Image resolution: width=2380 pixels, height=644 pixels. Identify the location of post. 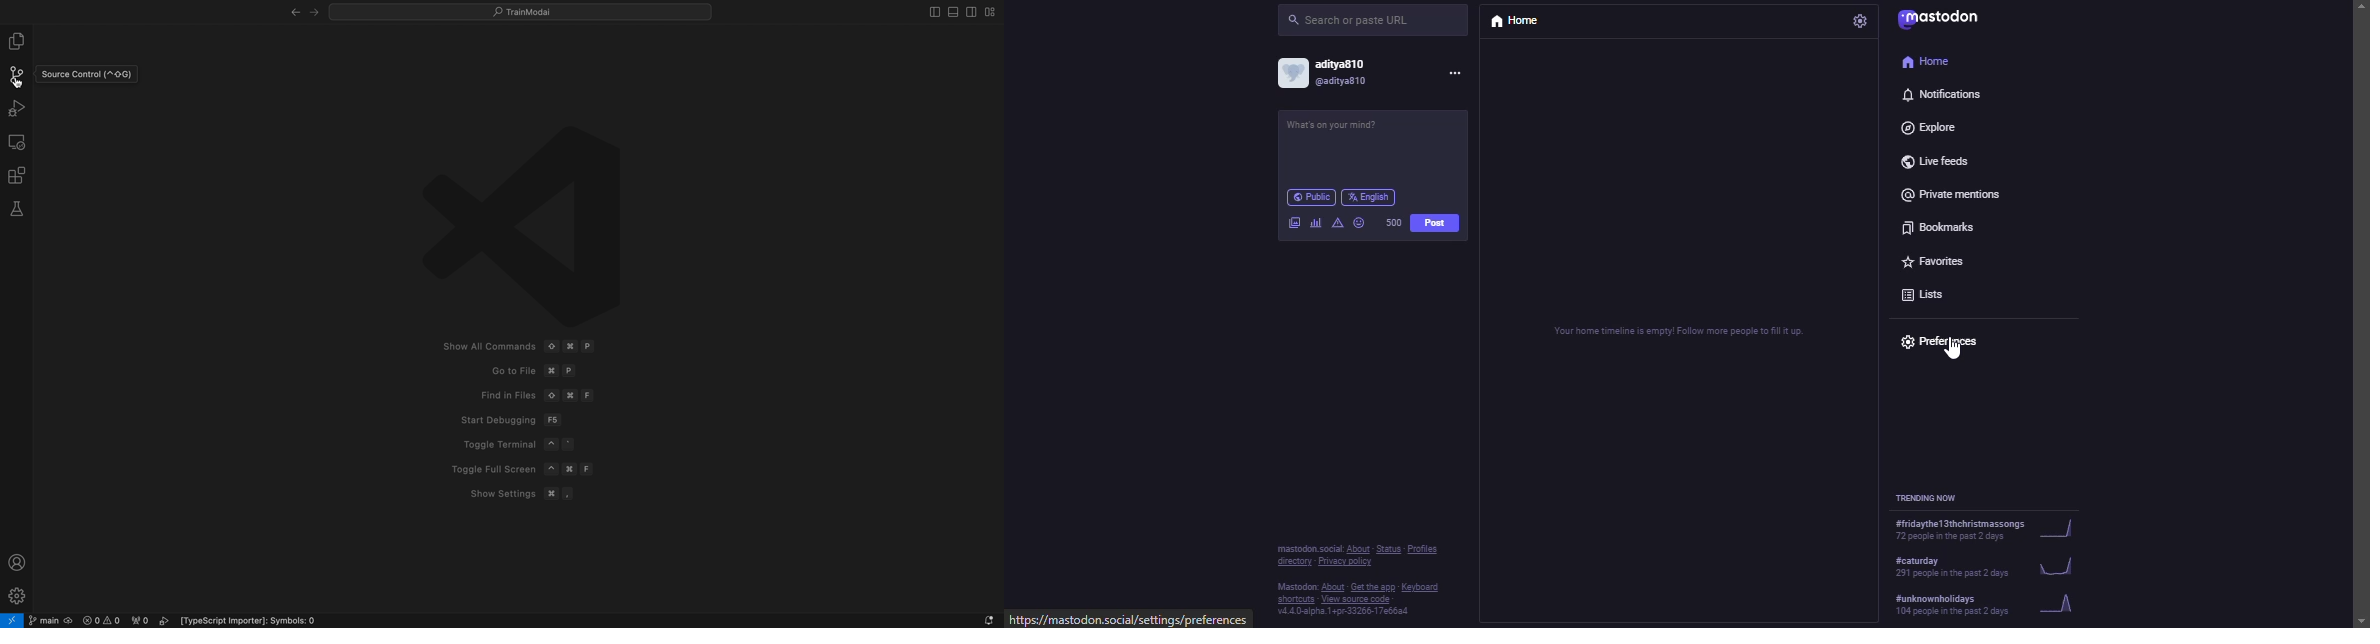
(1346, 125).